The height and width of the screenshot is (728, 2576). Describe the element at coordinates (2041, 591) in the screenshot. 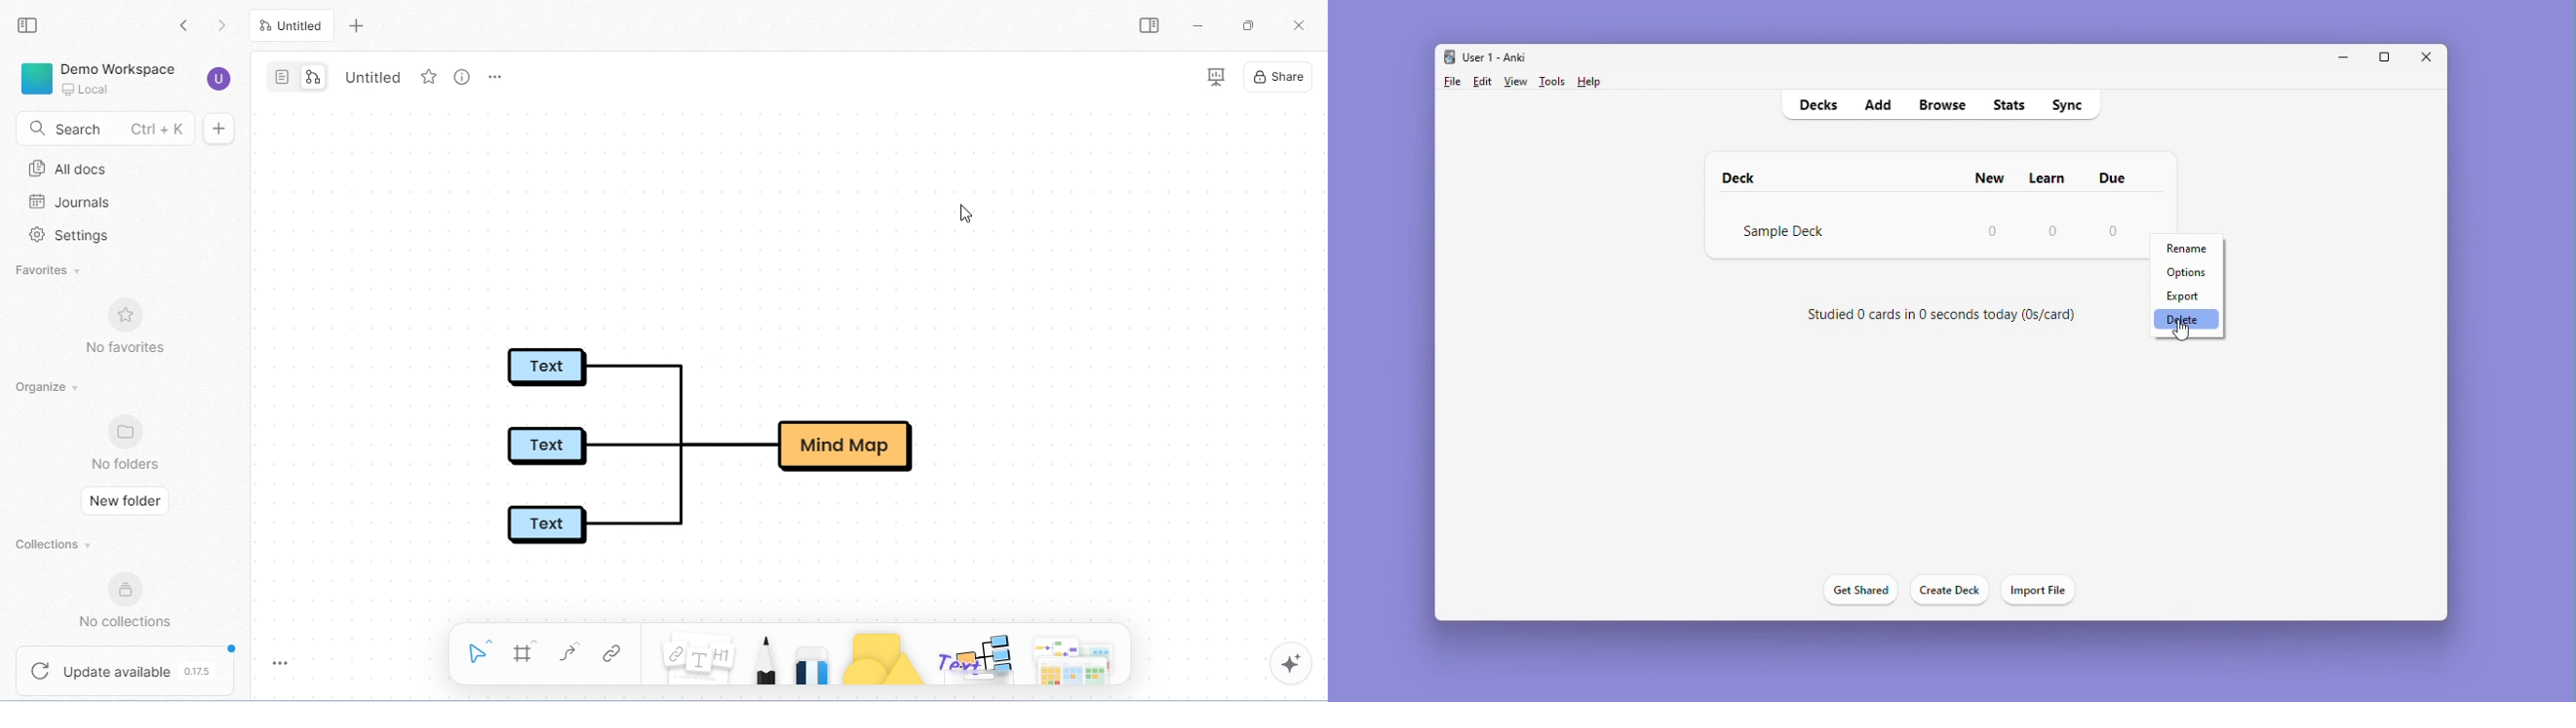

I see `Import file` at that location.